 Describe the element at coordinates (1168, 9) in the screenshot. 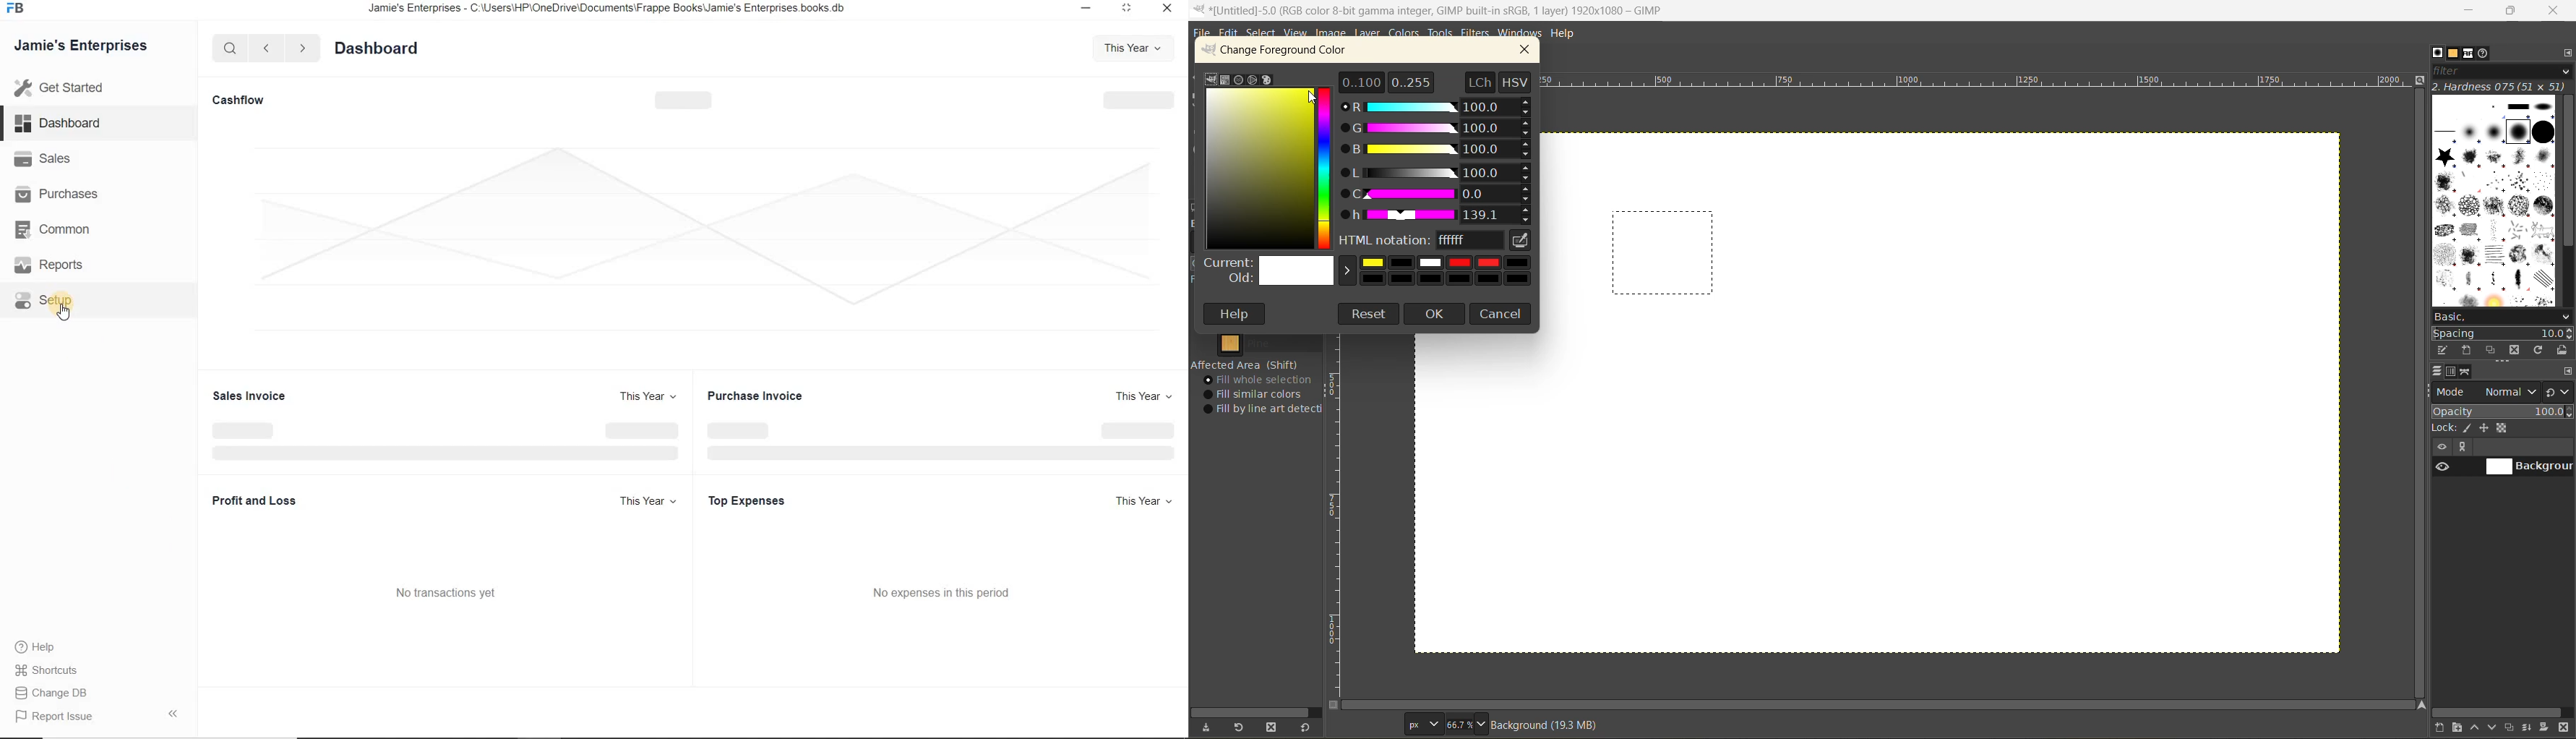

I see `close` at that location.